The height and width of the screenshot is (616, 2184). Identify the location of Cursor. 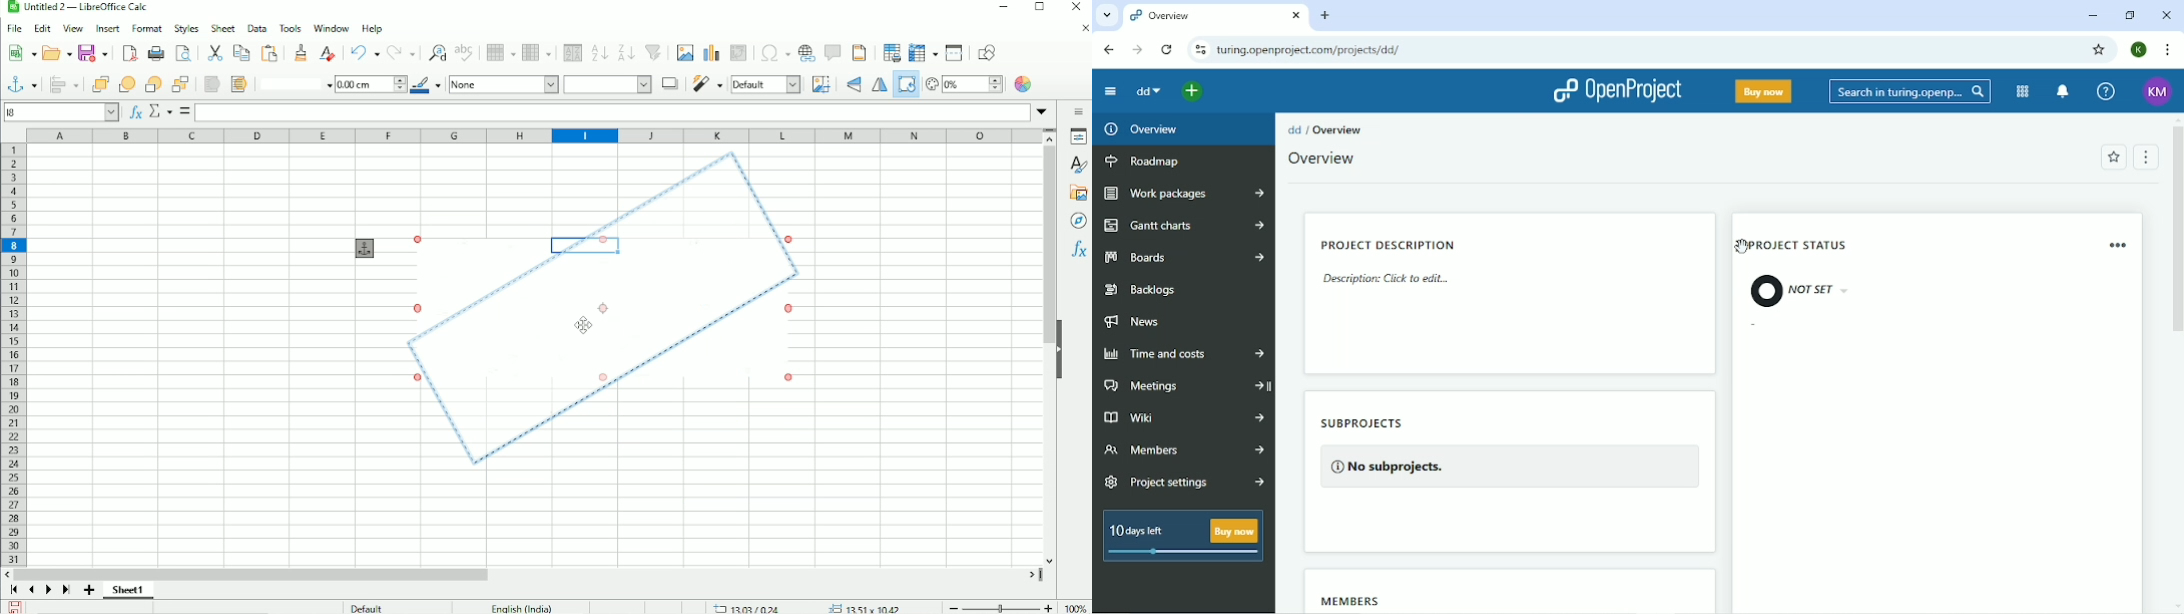
(1740, 245).